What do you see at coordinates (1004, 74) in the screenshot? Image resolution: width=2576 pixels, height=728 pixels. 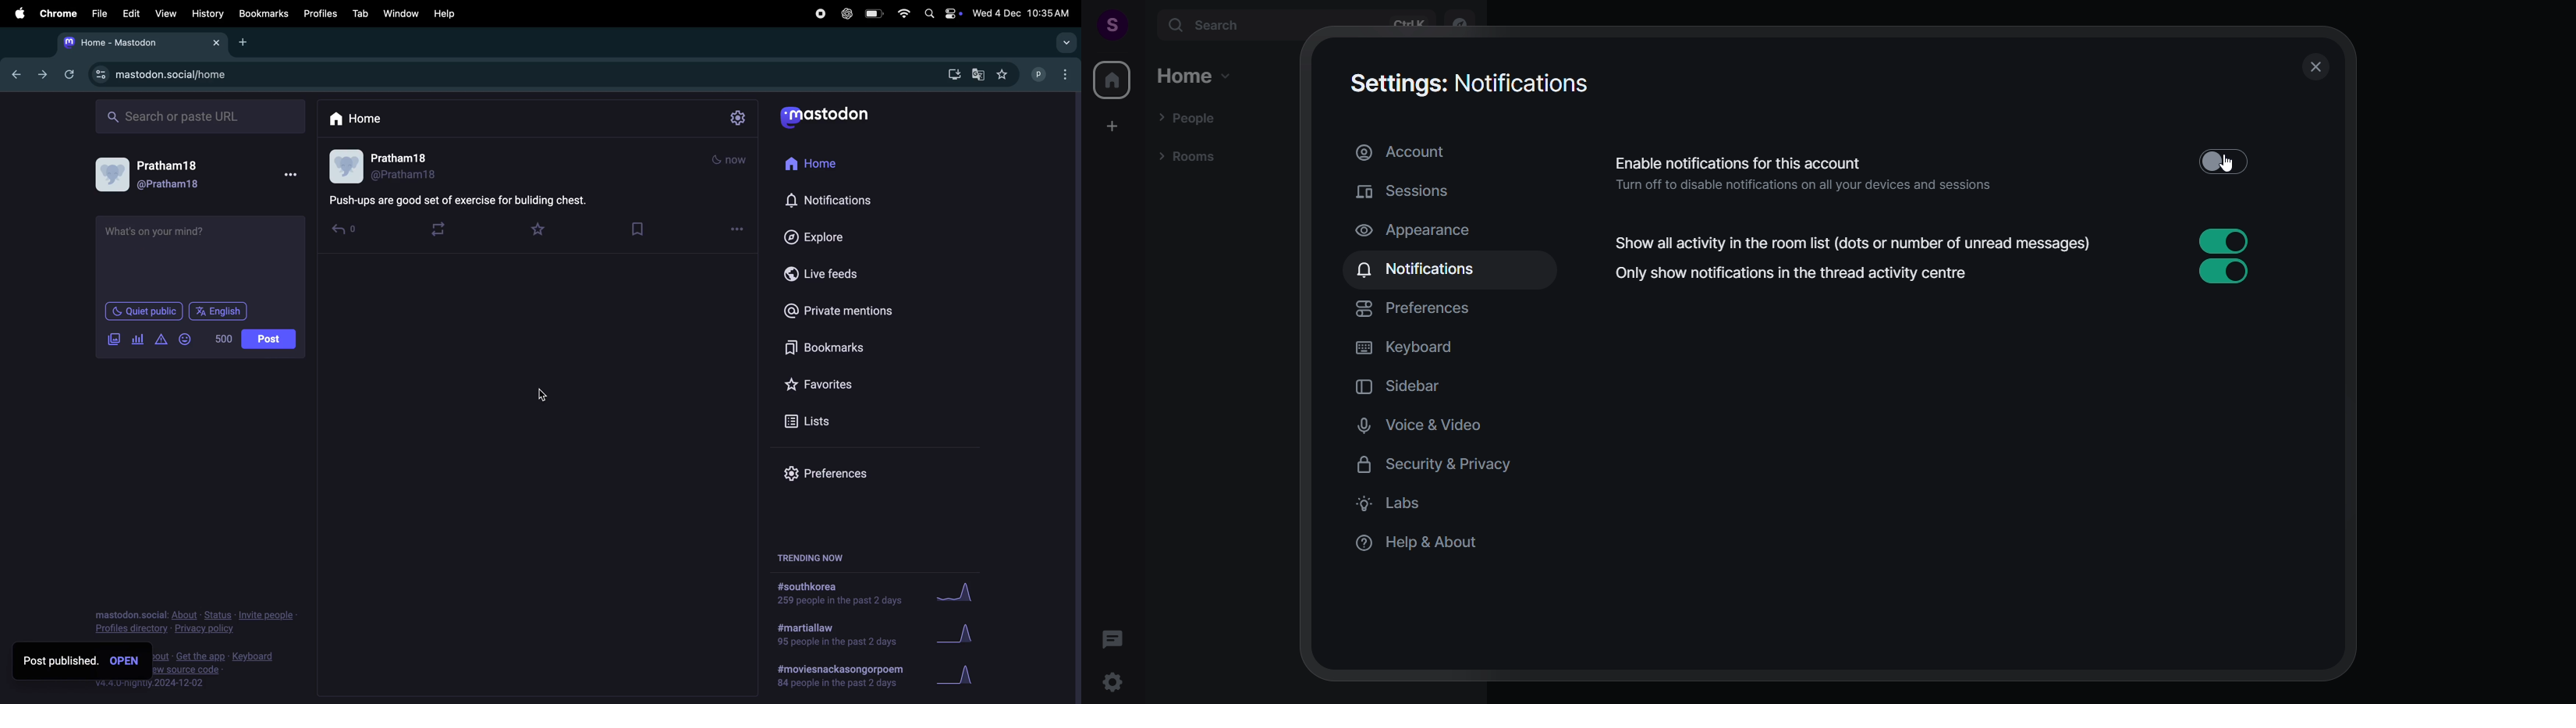 I see `favourites` at bounding box center [1004, 74].